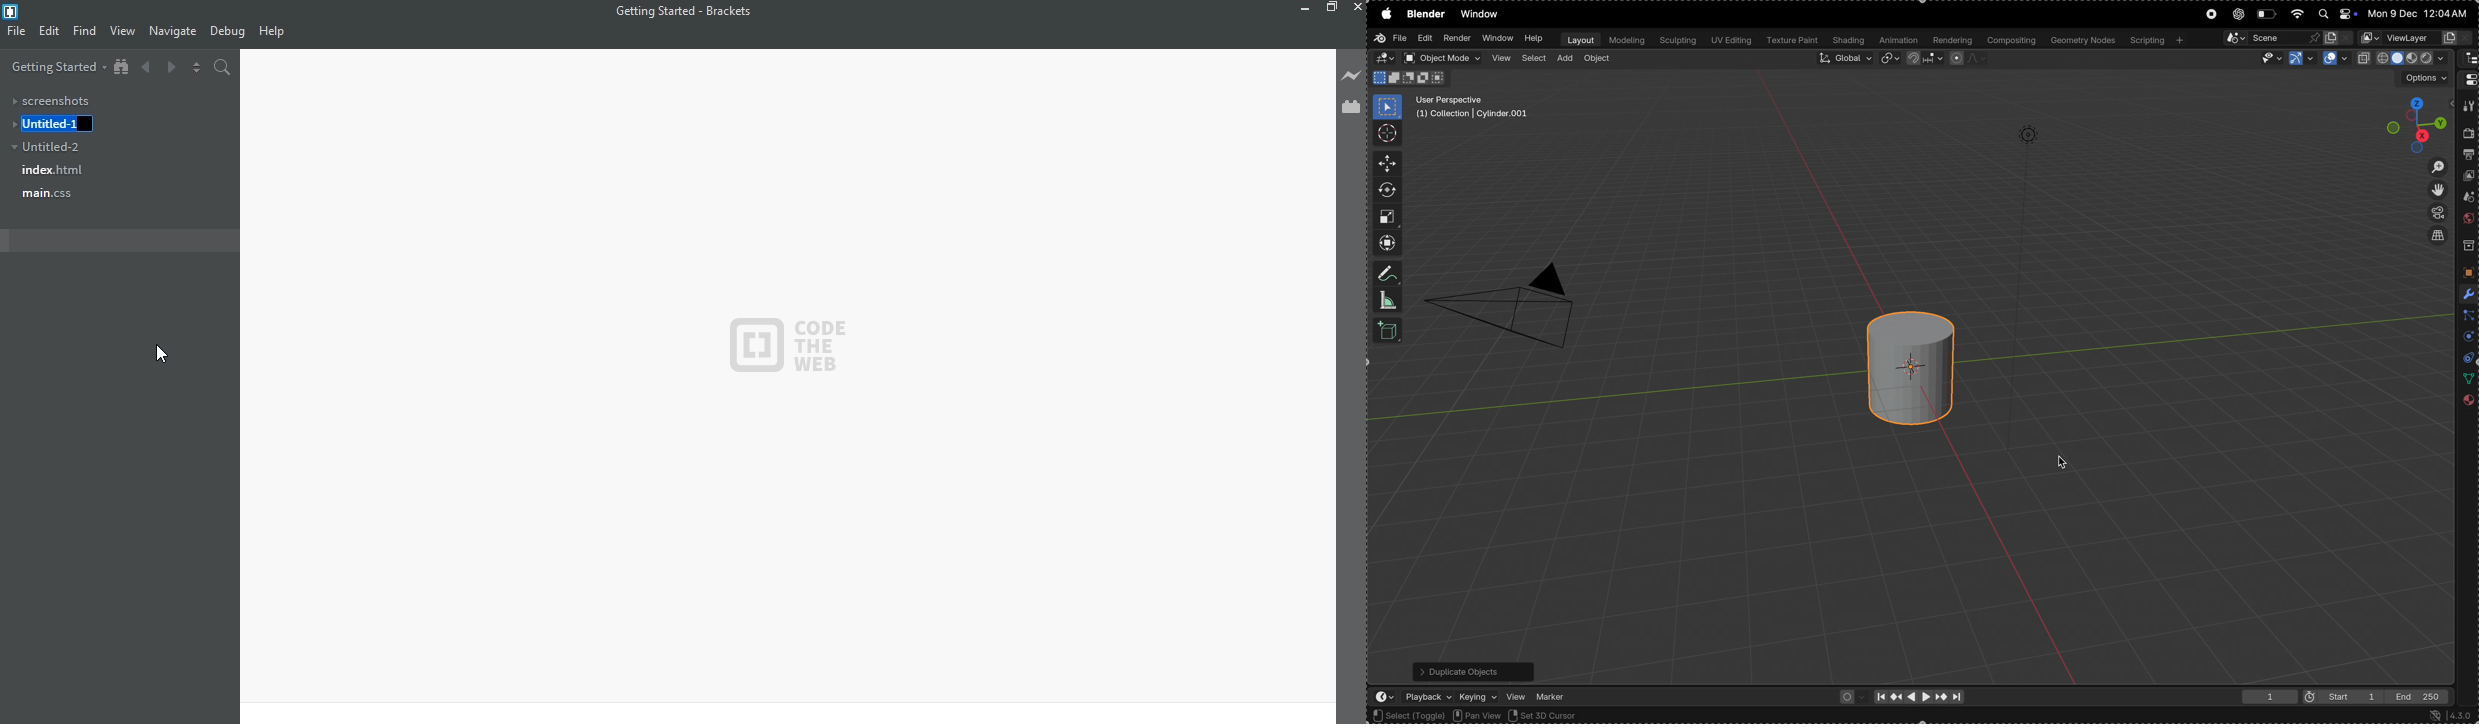 The width and height of the screenshot is (2492, 728). Describe the element at coordinates (1388, 275) in the screenshot. I see `annotate measure` at that location.